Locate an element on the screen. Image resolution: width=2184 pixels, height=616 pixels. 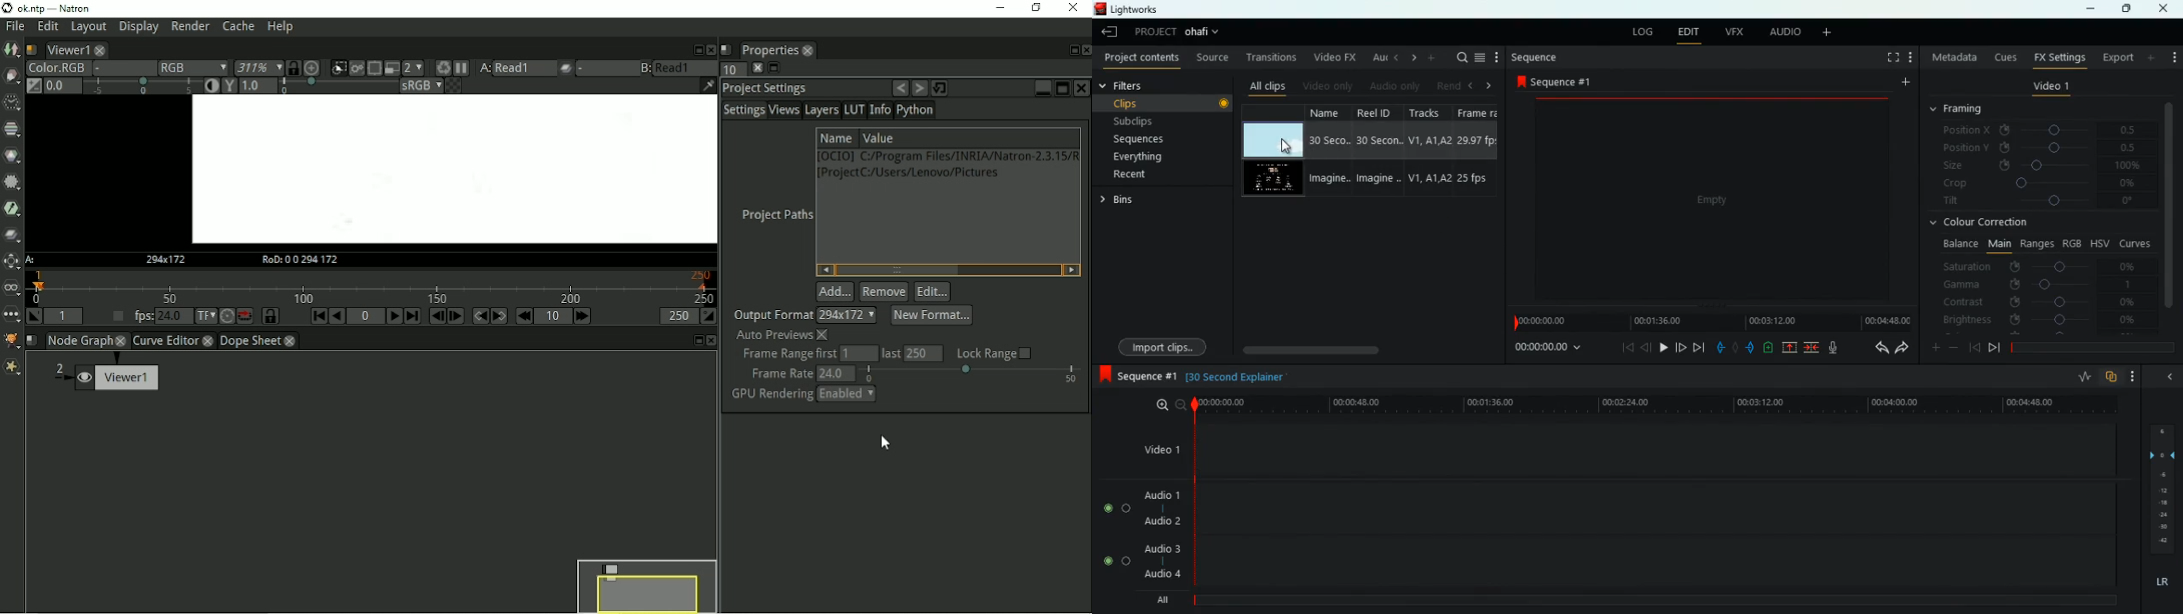
up is located at coordinates (1790, 348).